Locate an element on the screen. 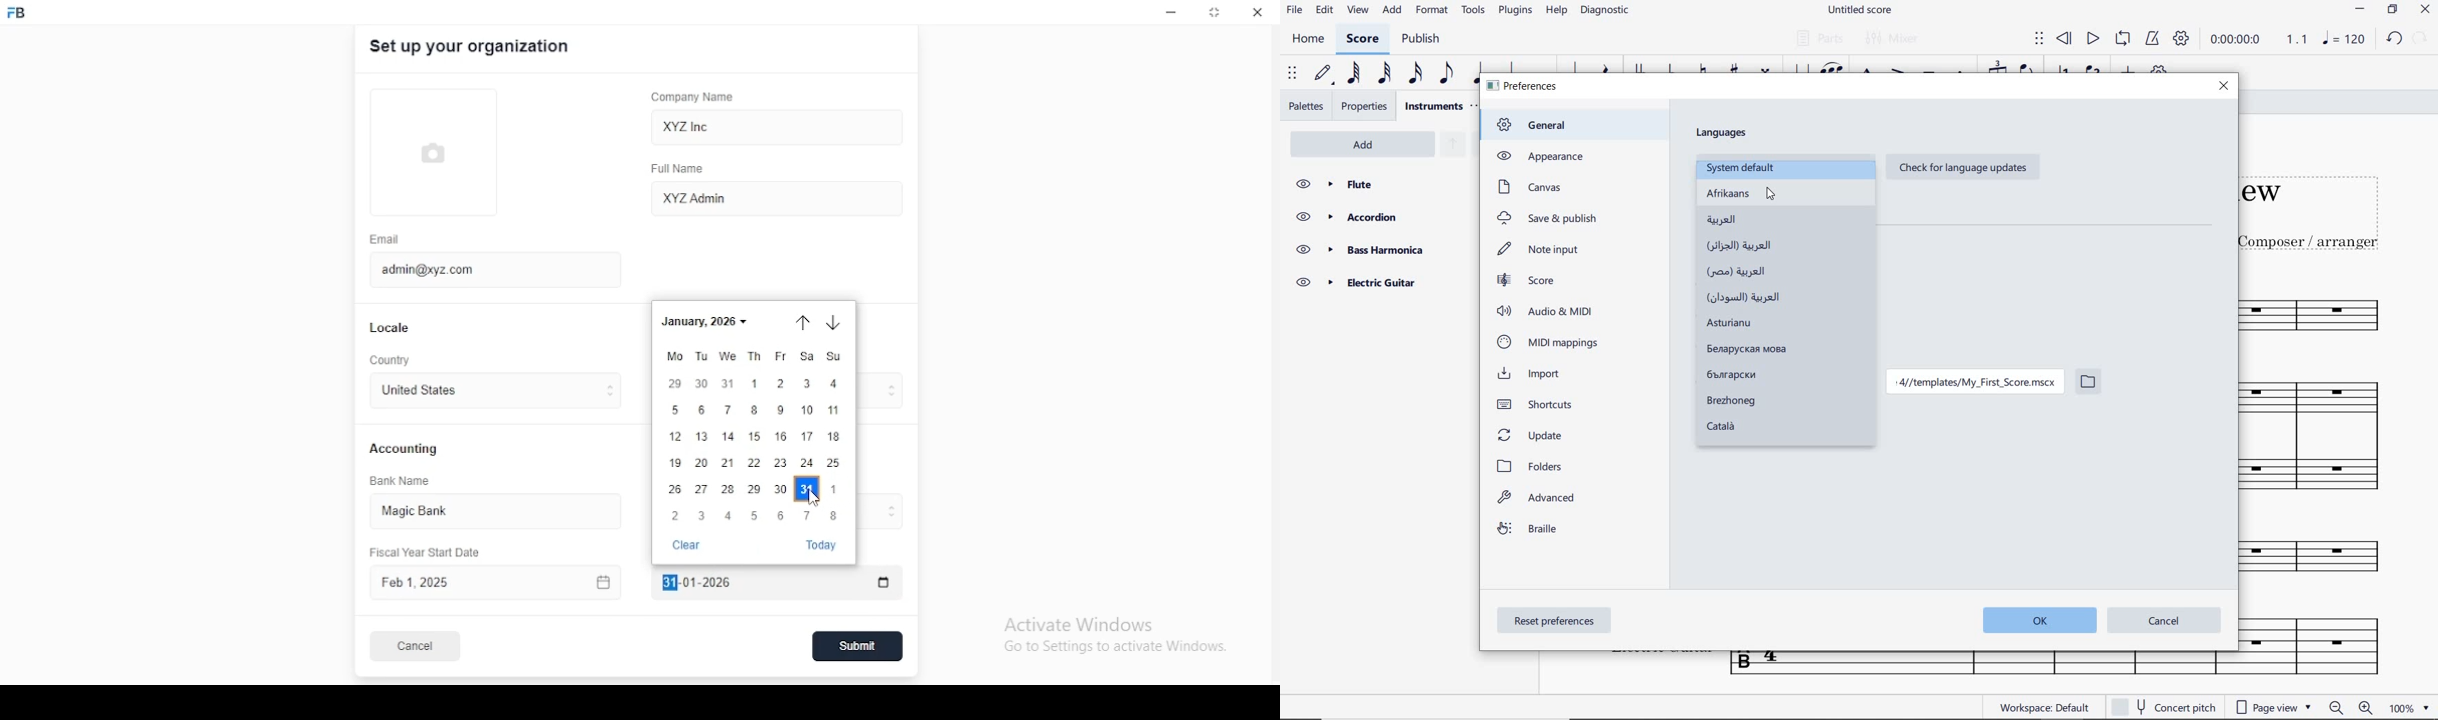 The image size is (2464, 728). 26 is located at coordinates (673, 491).